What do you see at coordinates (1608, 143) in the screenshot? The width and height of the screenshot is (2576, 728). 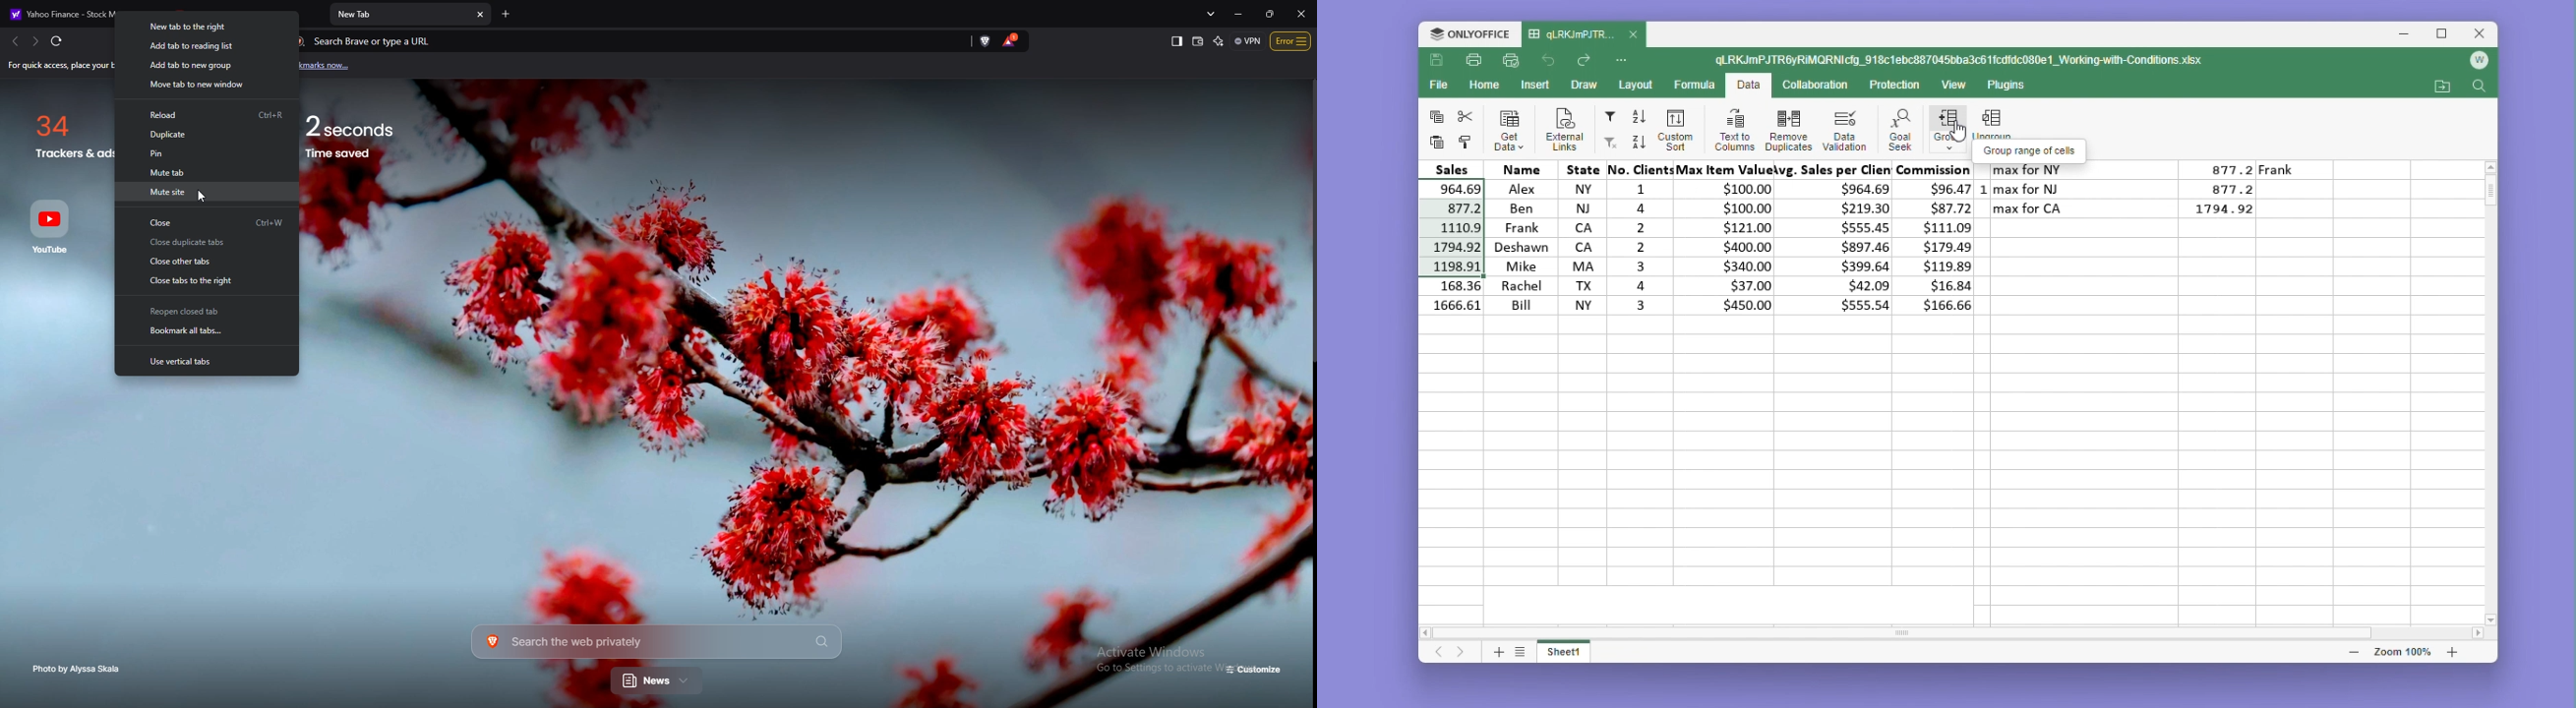 I see `Custom filter` at bounding box center [1608, 143].